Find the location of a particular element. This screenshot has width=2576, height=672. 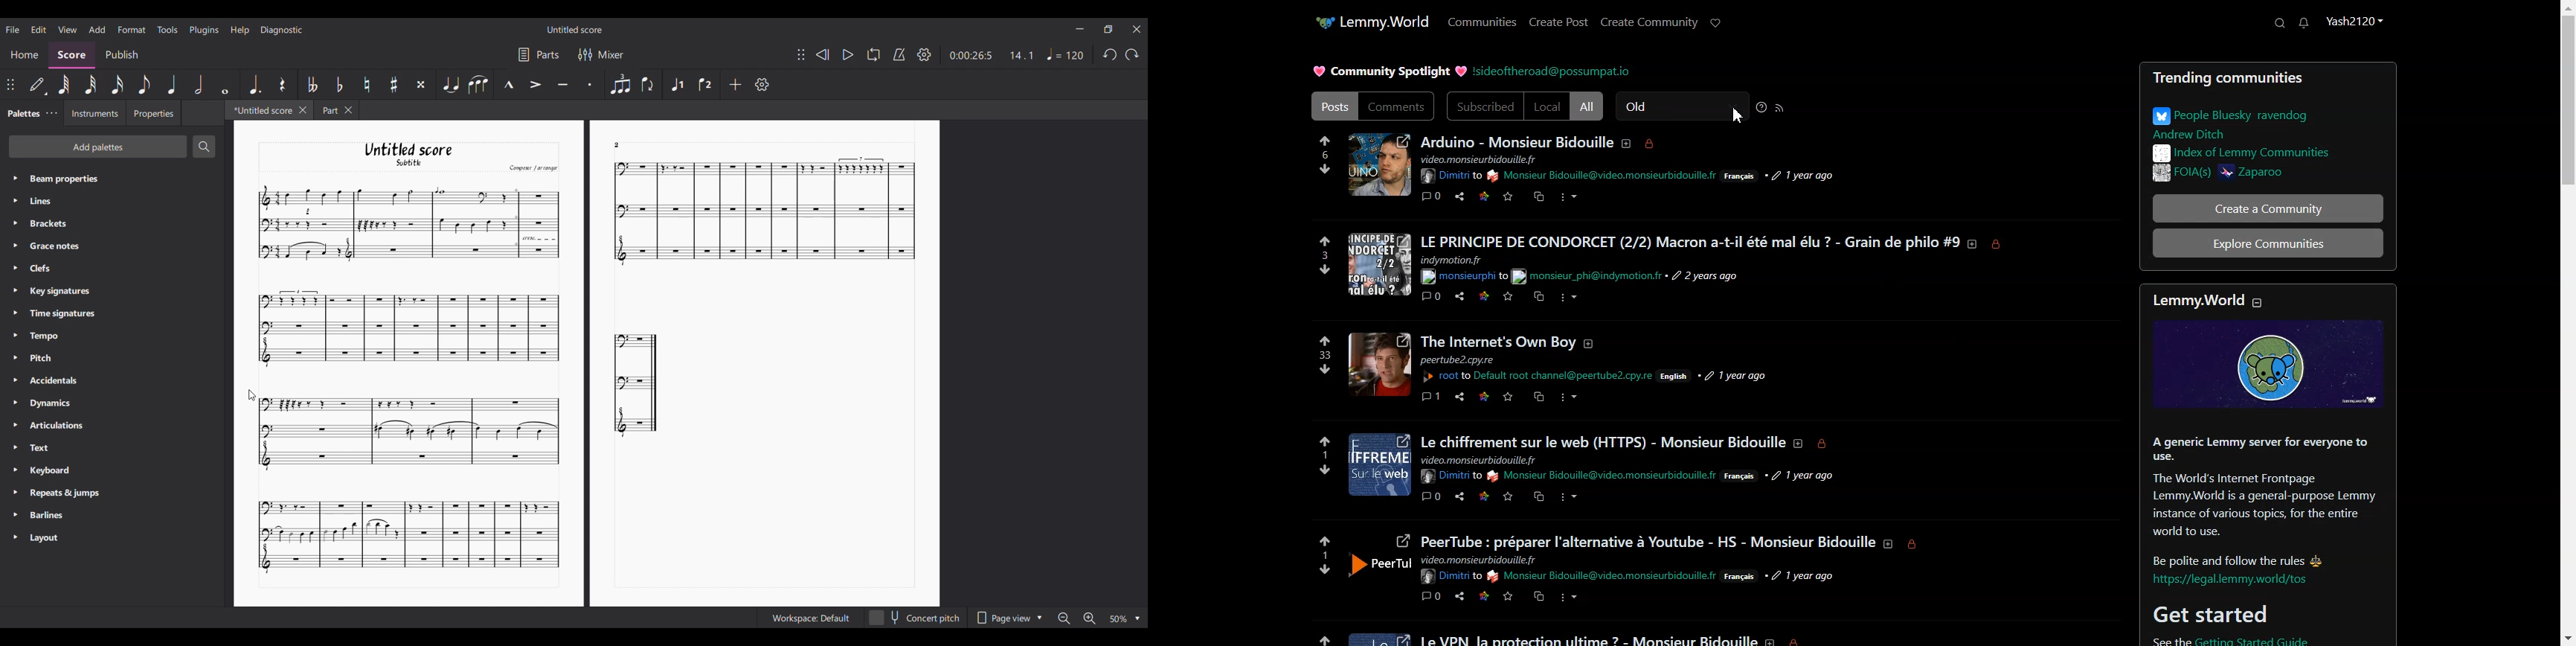

Toggle sharp is located at coordinates (394, 84).